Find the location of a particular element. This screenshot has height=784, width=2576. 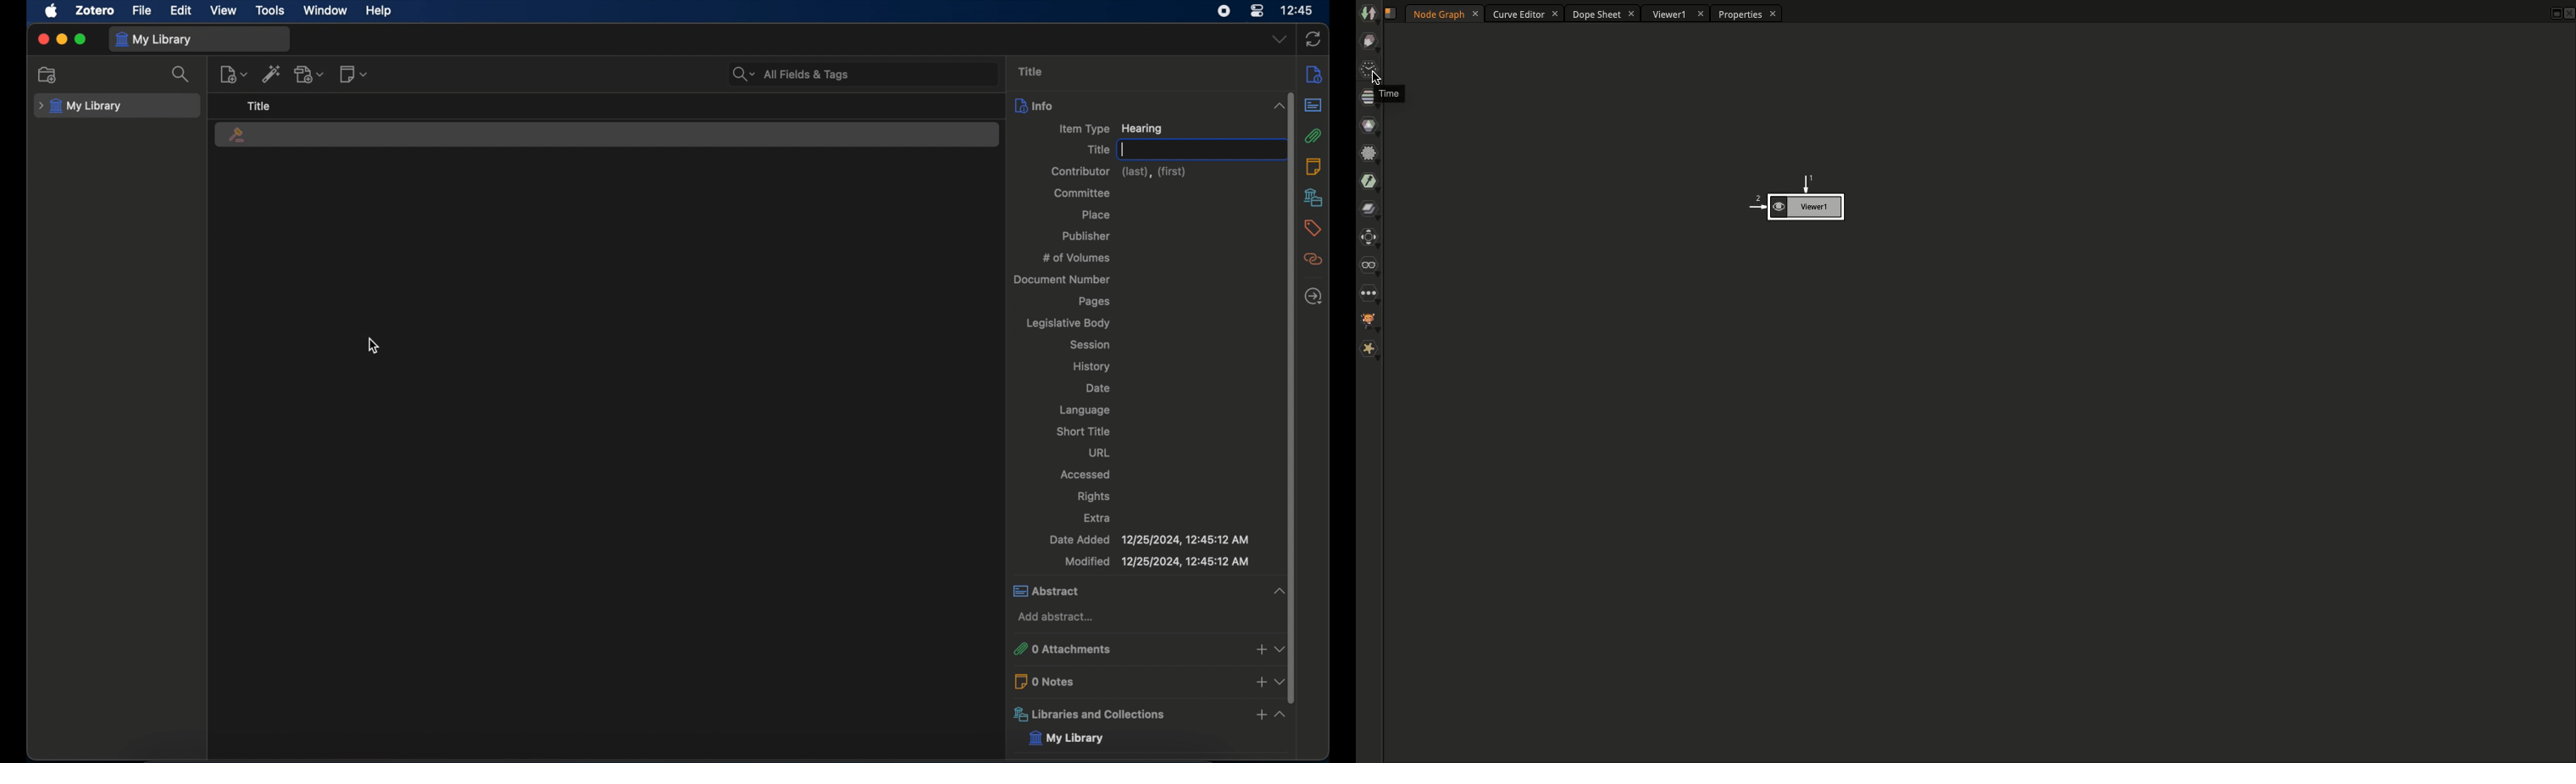

date added is located at coordinates (1148, 539).